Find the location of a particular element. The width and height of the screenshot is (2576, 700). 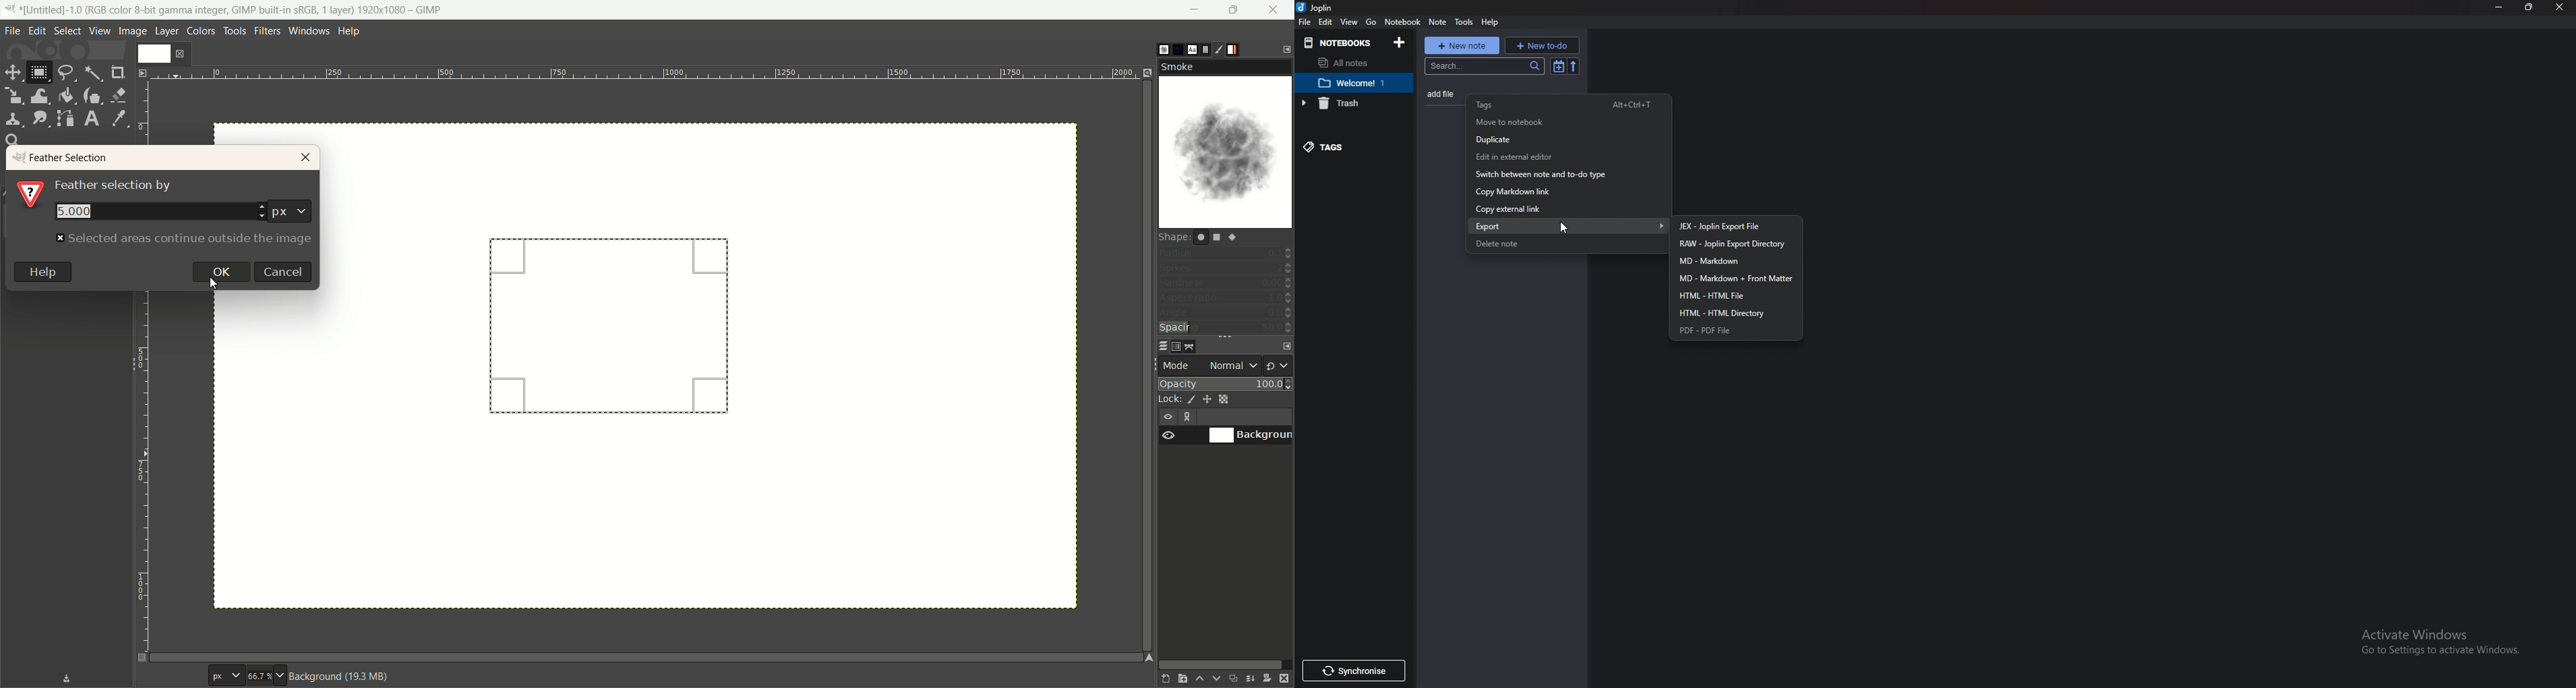

text tool is located at coordinates (90, 119).